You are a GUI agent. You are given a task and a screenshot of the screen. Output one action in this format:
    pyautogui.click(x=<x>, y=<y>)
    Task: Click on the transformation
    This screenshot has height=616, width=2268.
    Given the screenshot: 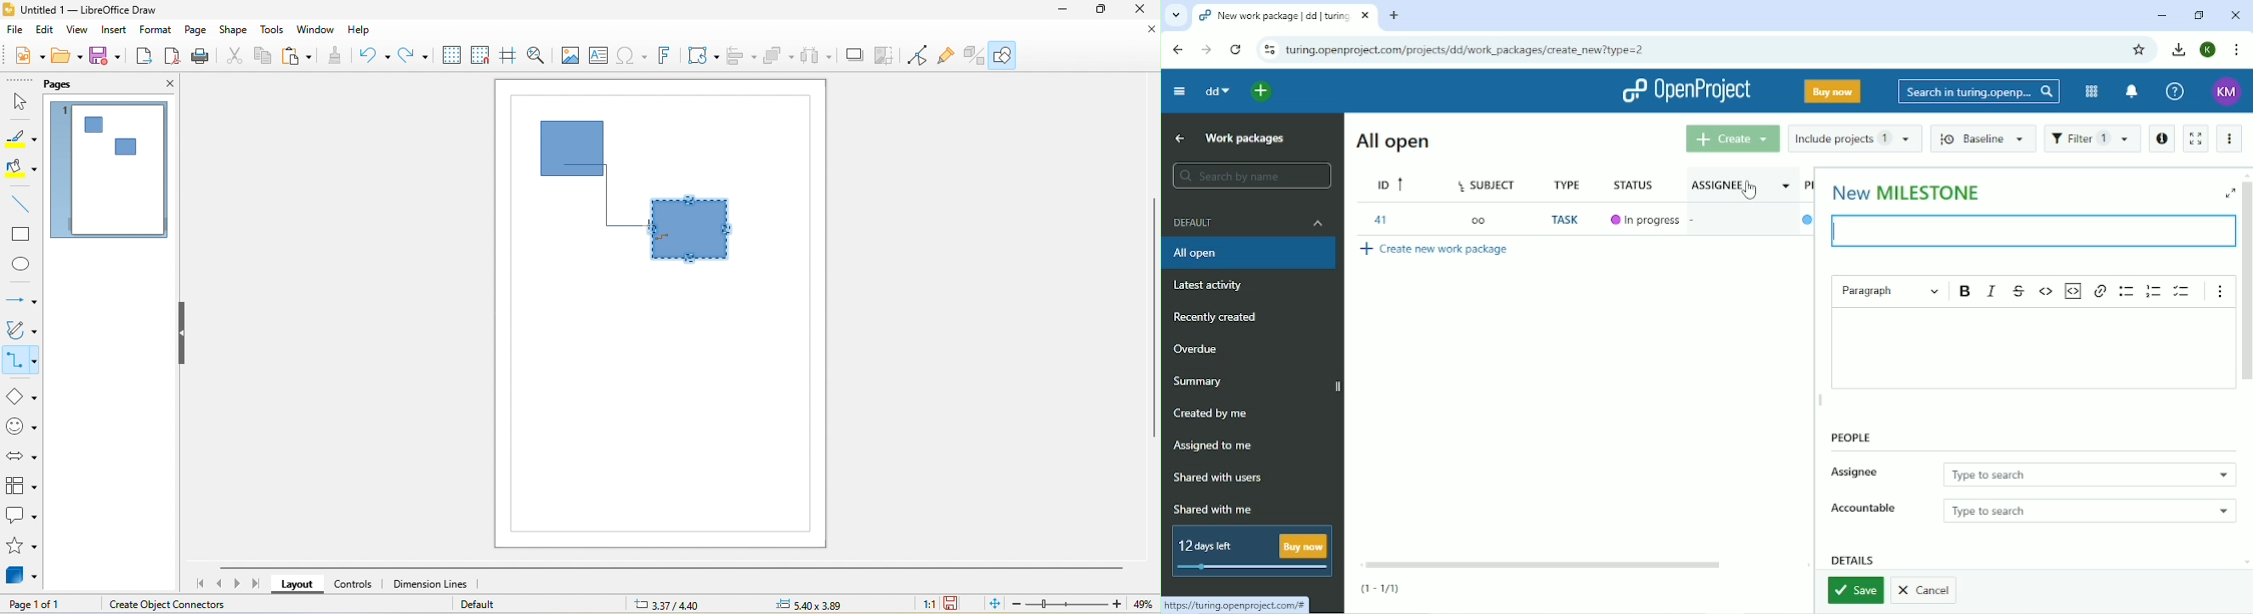 What is the action you would take?
    pyautogui.click(x=702, y=56)
    